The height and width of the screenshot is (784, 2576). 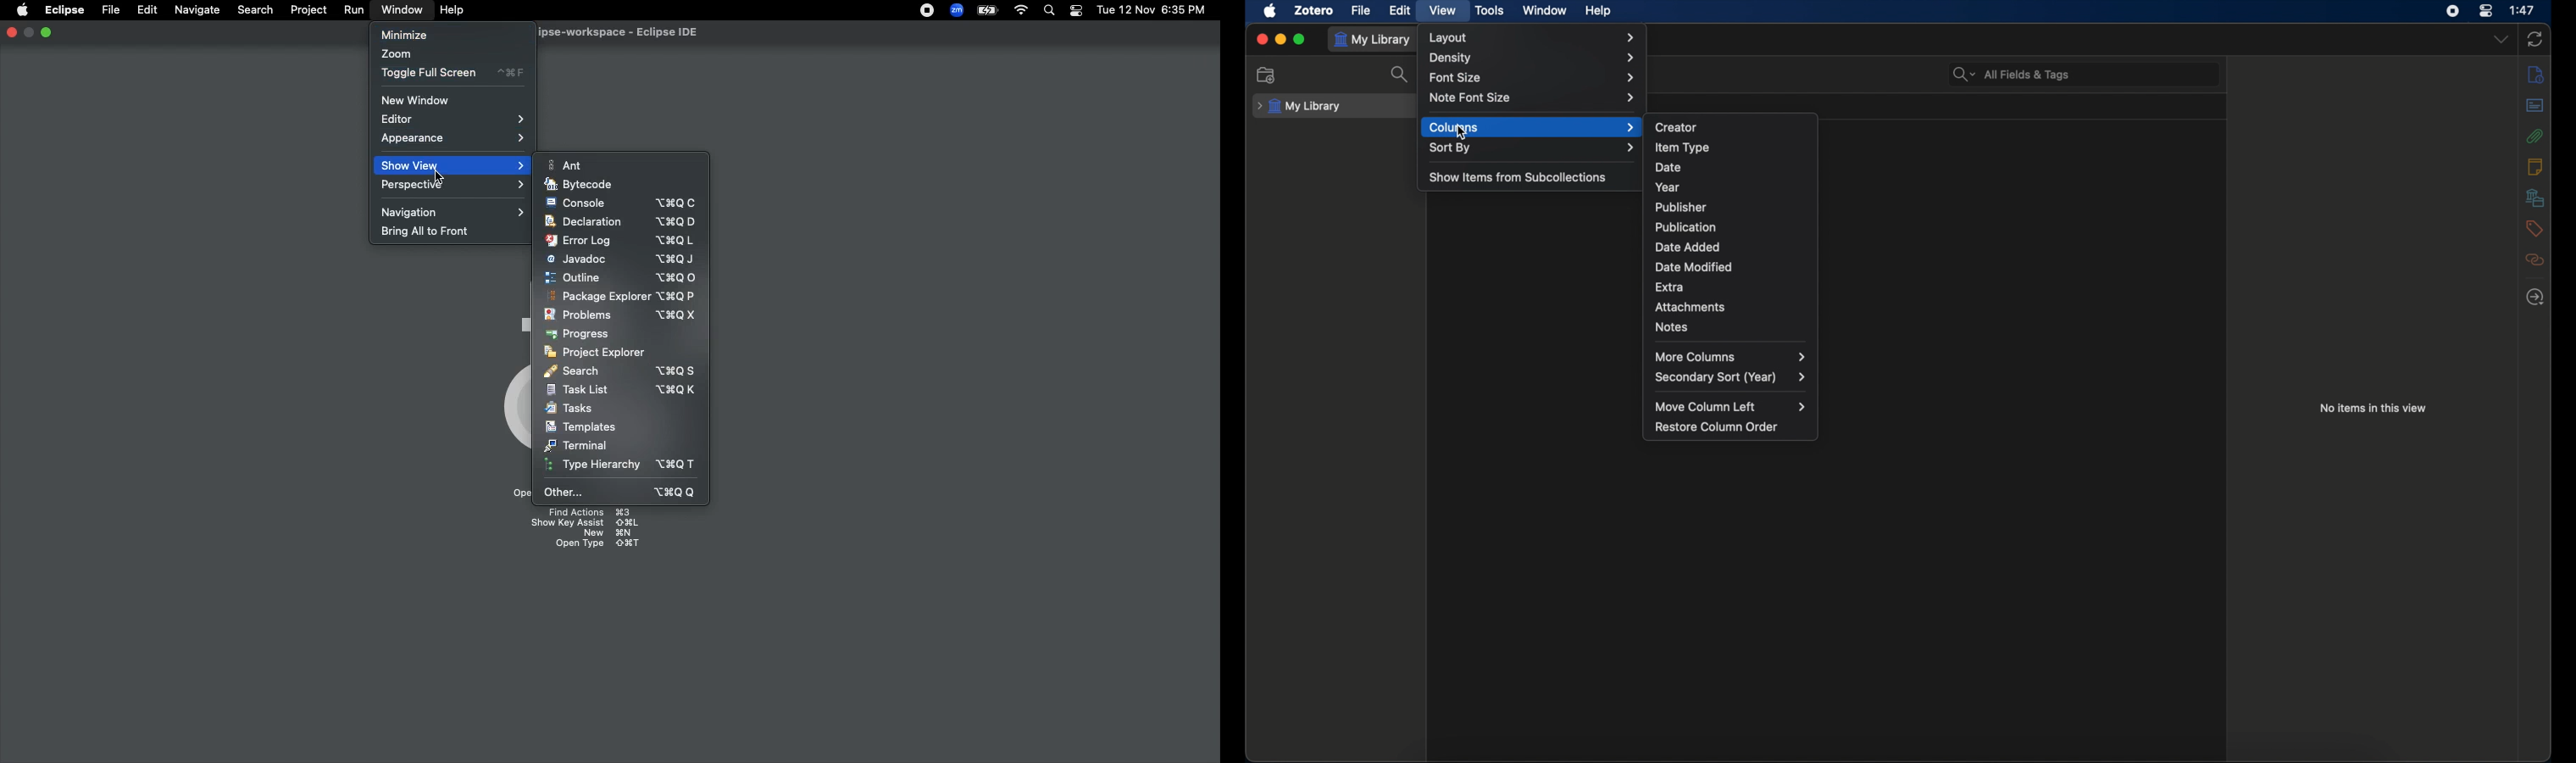 What do you see at coordinates (2522, 9) in the screenshot?
I see `time (1:47)` at bounding box center [2522, 9].